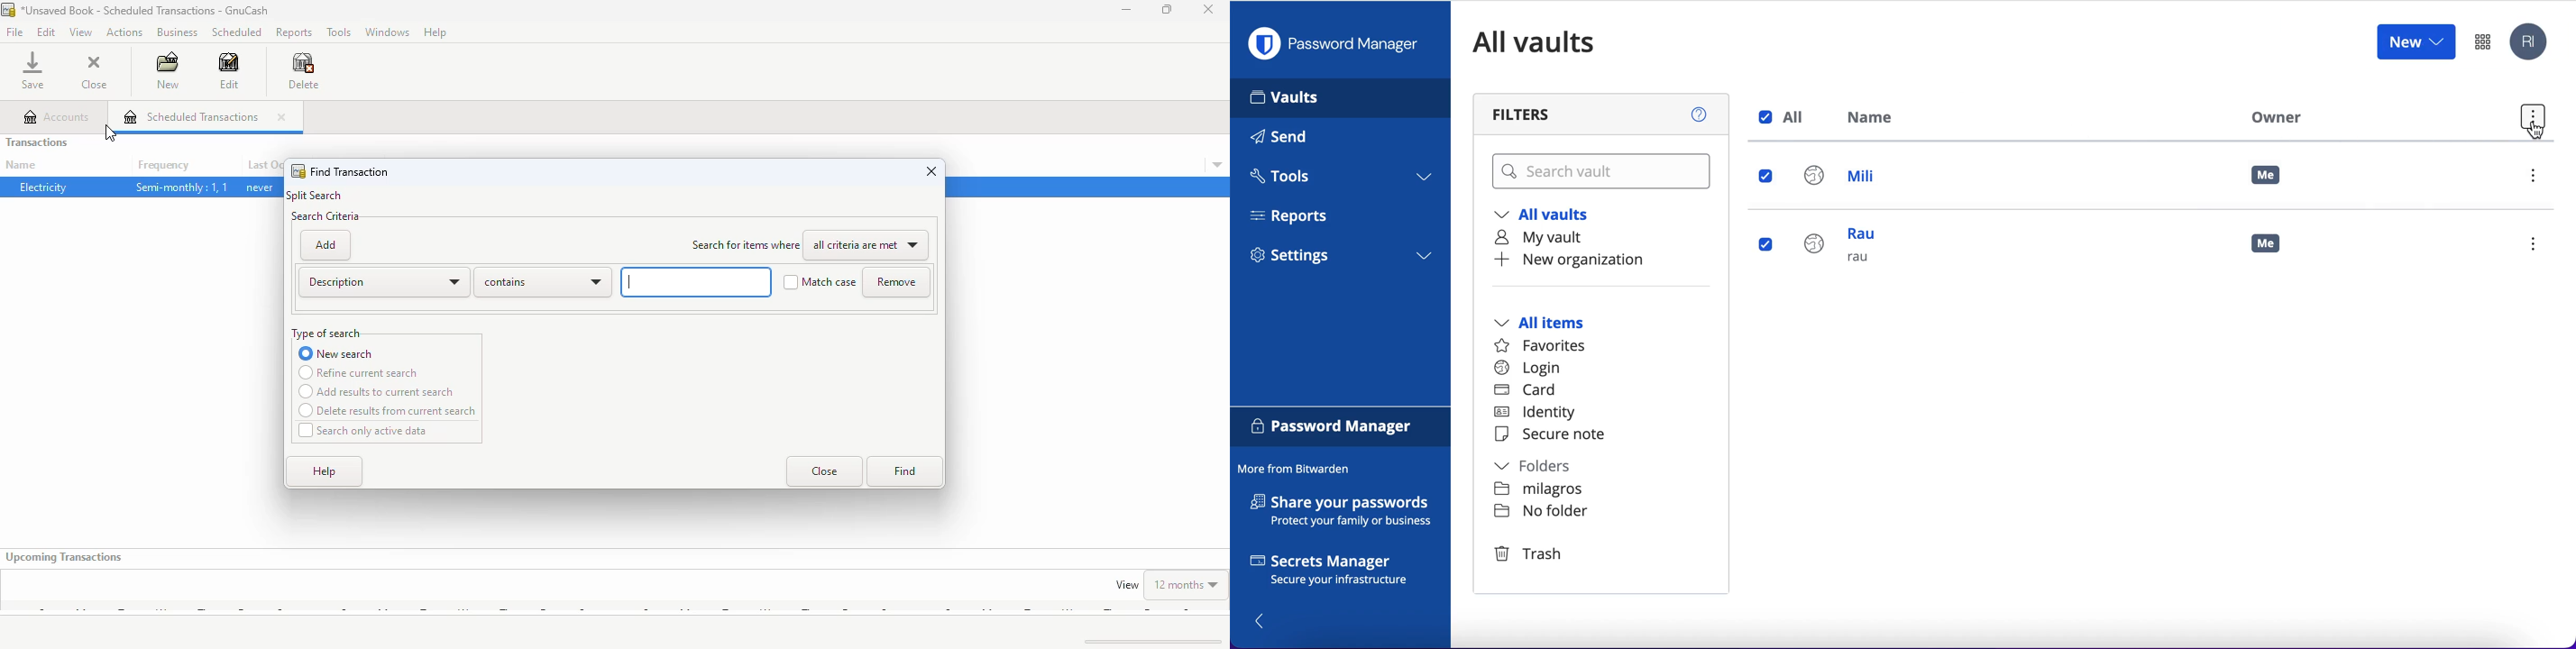 The width and height of the screenshot is (2576, 672). What do you see at coordinates (336, 353) in the screenshot?
I see `new search` at bounding box center [336, 353].